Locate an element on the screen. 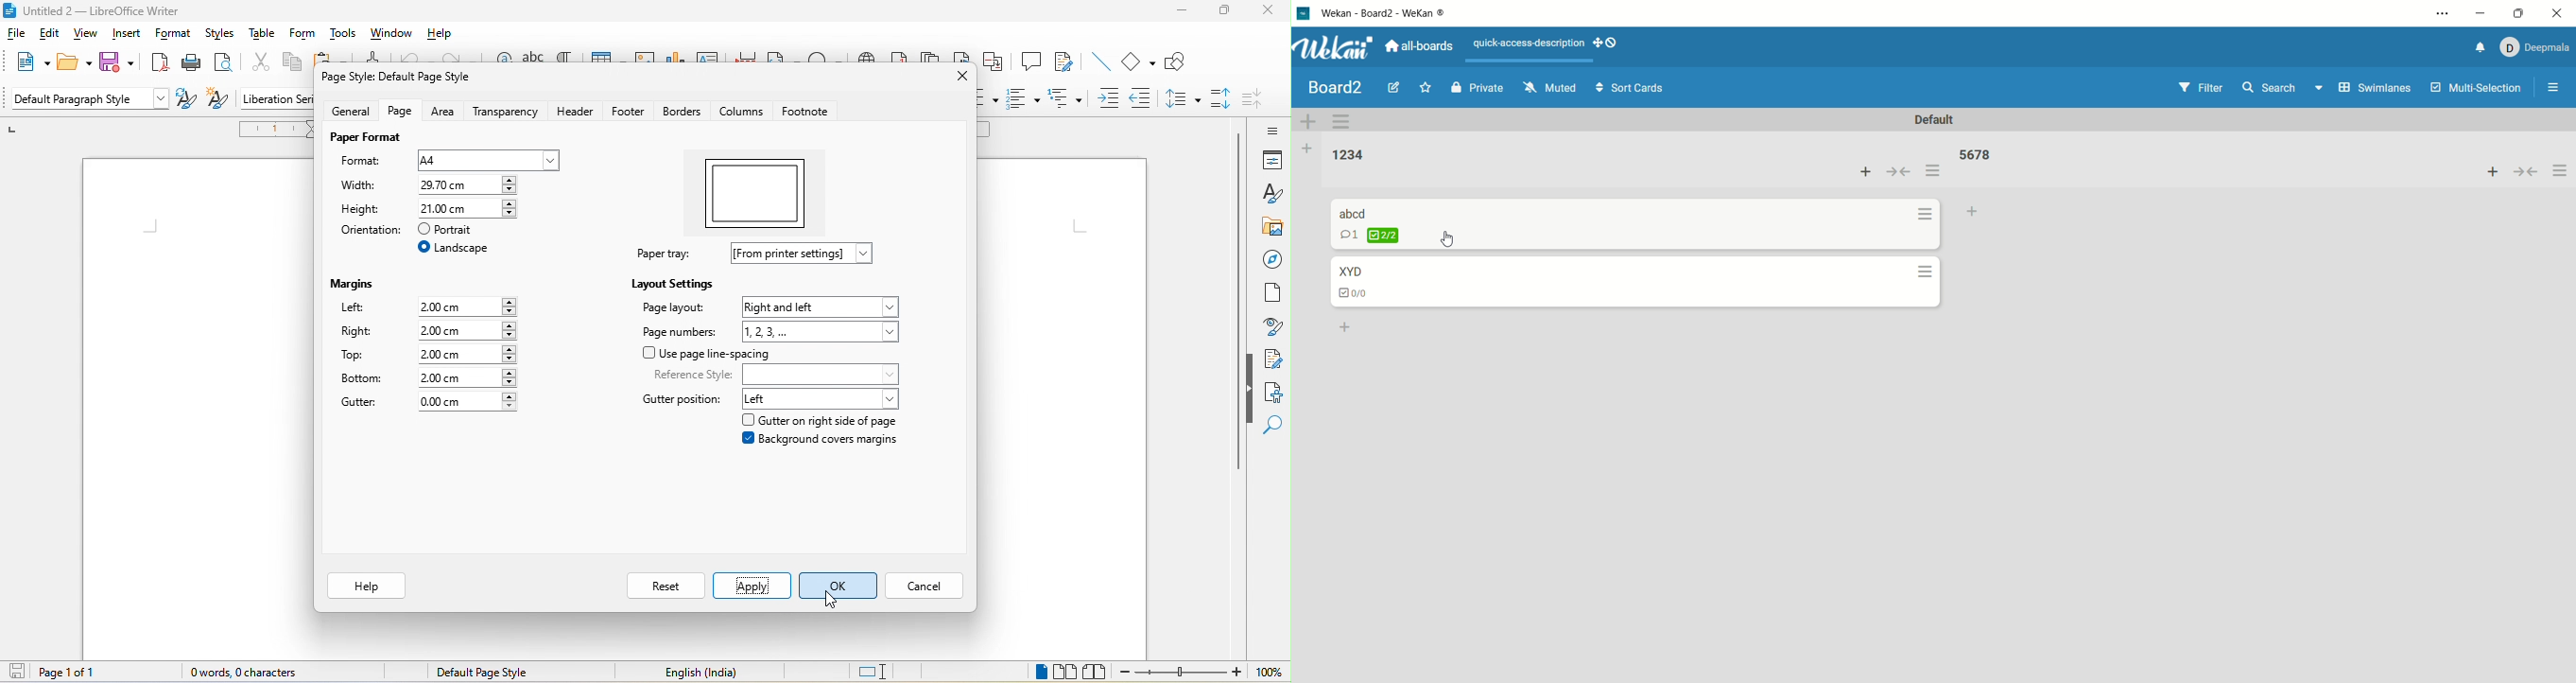 The height and width of the screenshot is (700, 2576). options is located at coordinates (2555, 89).